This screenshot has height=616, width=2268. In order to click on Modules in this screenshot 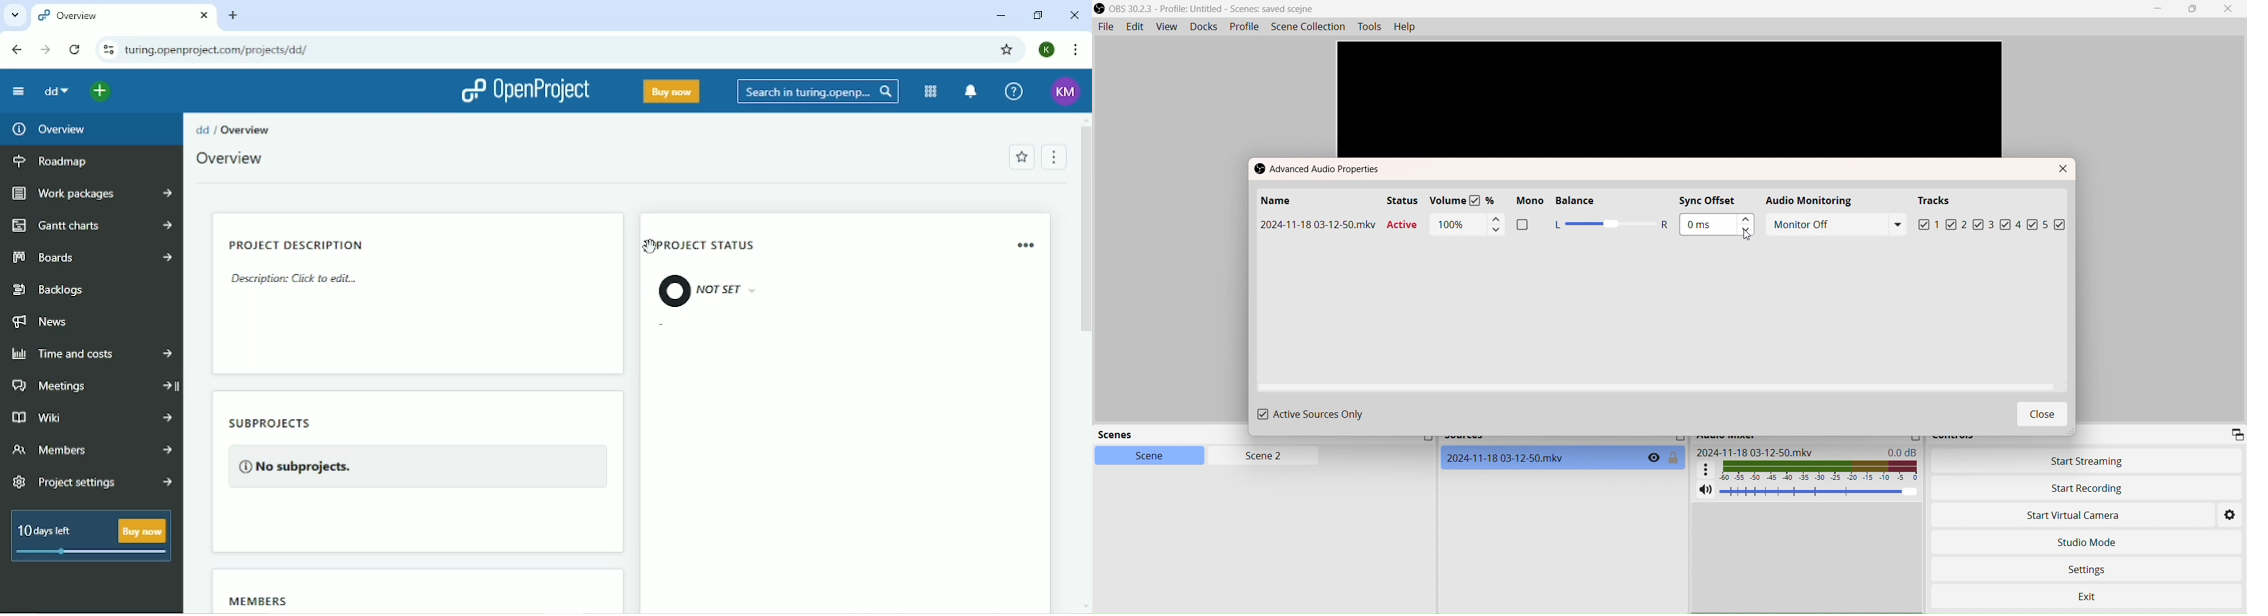, I will do `click(931, 92)`.